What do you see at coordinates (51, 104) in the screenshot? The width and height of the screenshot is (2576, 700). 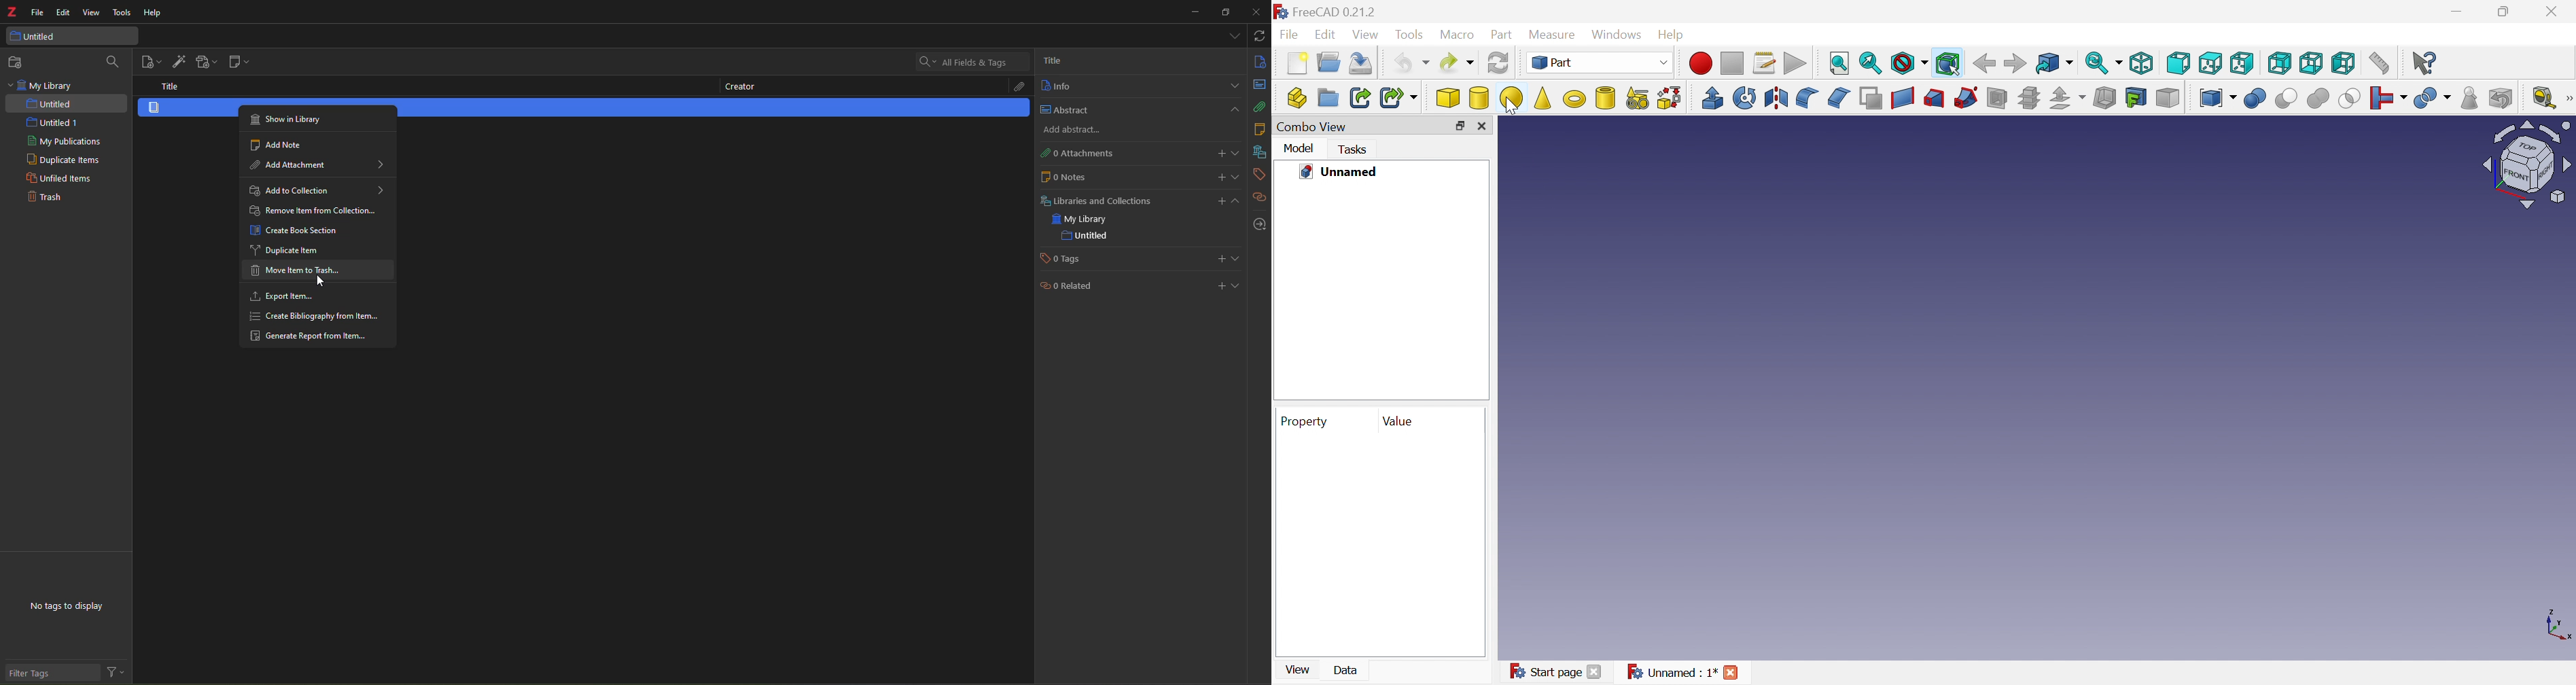 I see `untitled` at bounding box center [51, 104].